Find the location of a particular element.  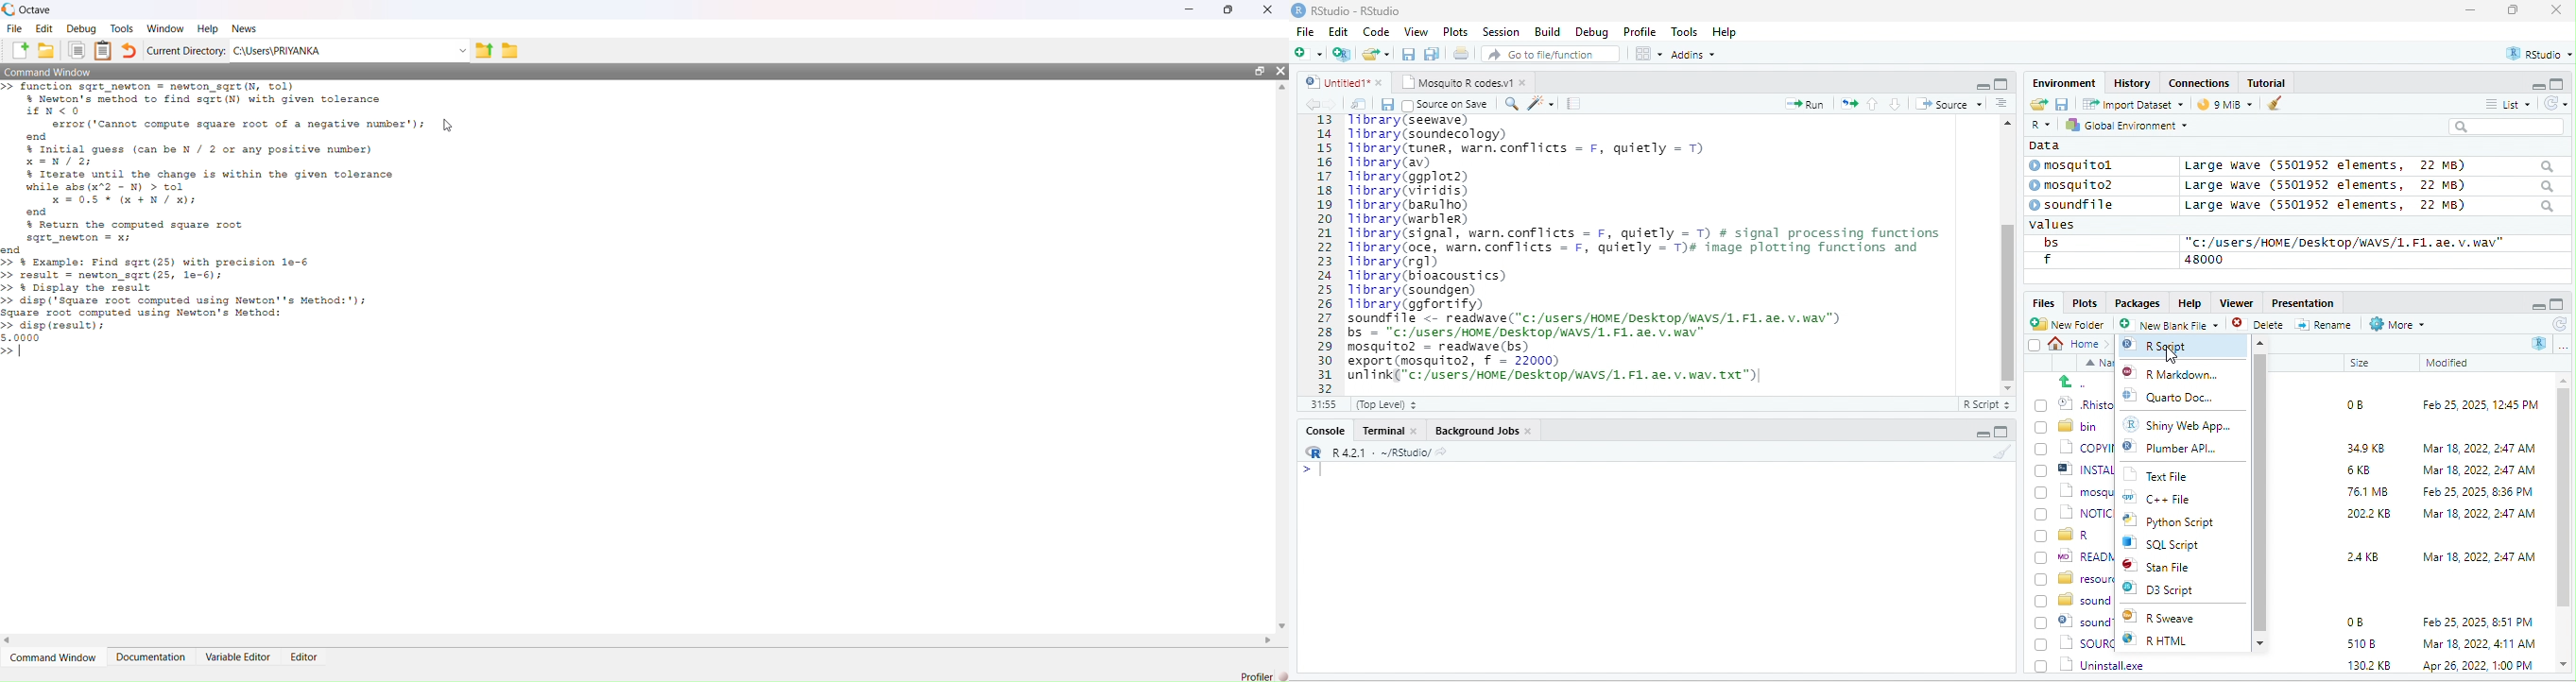

Background Jobs is located at coordinates (1483, 430).